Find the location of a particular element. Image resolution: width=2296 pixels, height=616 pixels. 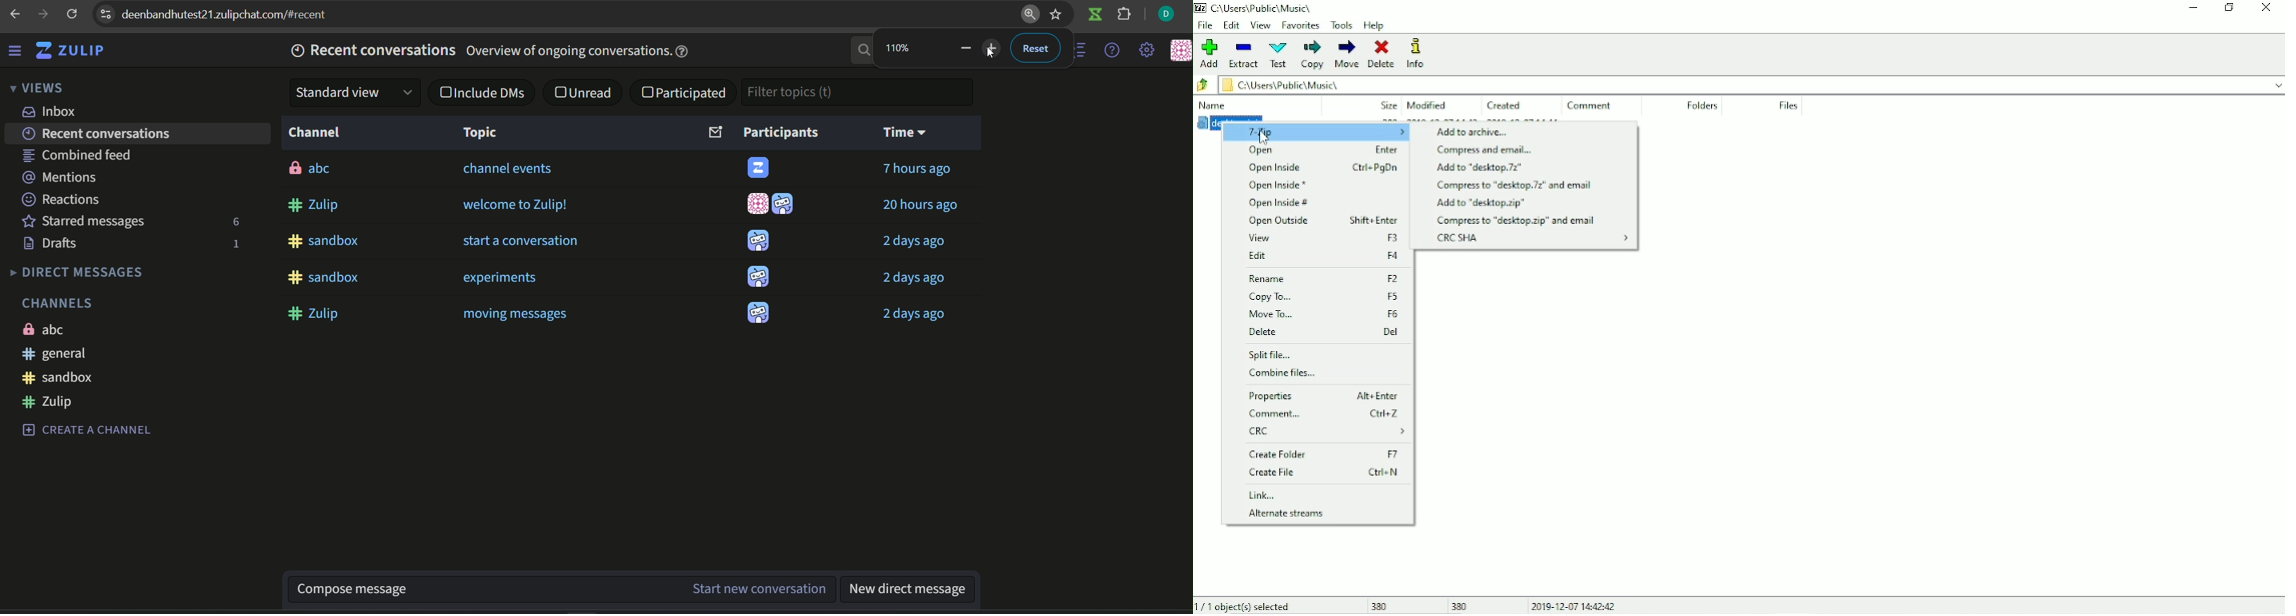

Tools is located at coordinates (1342, 26).